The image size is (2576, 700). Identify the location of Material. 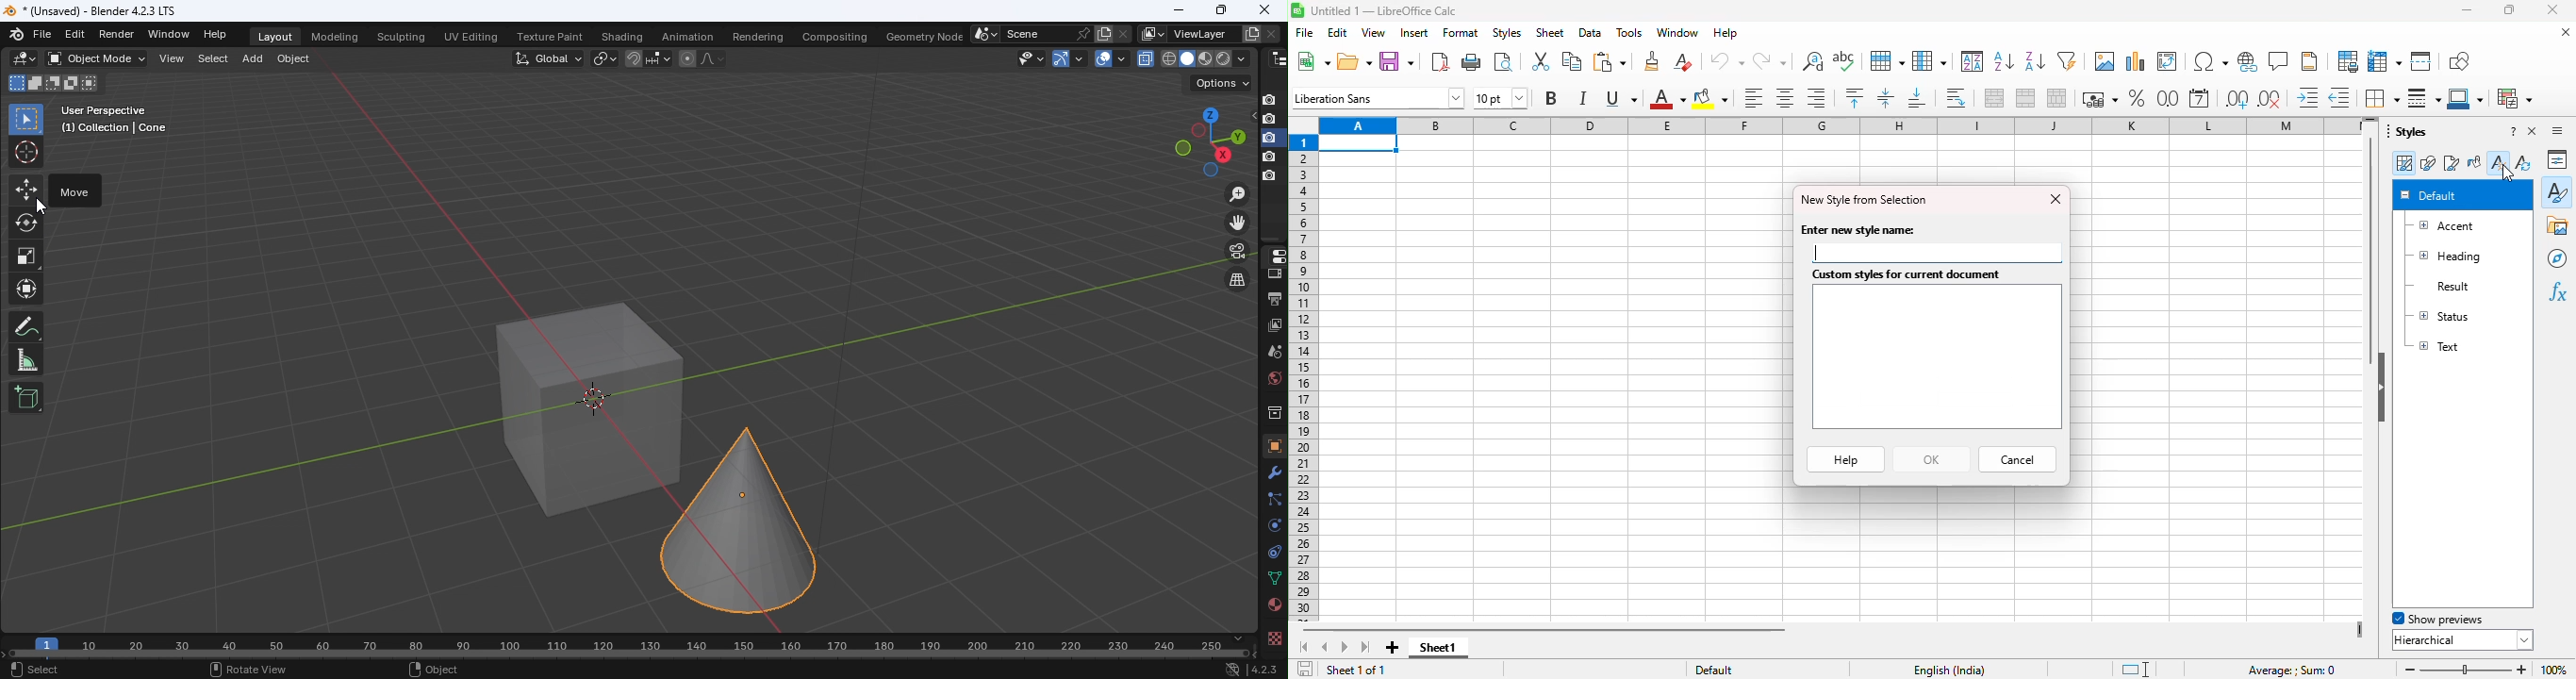
(1273, 605).